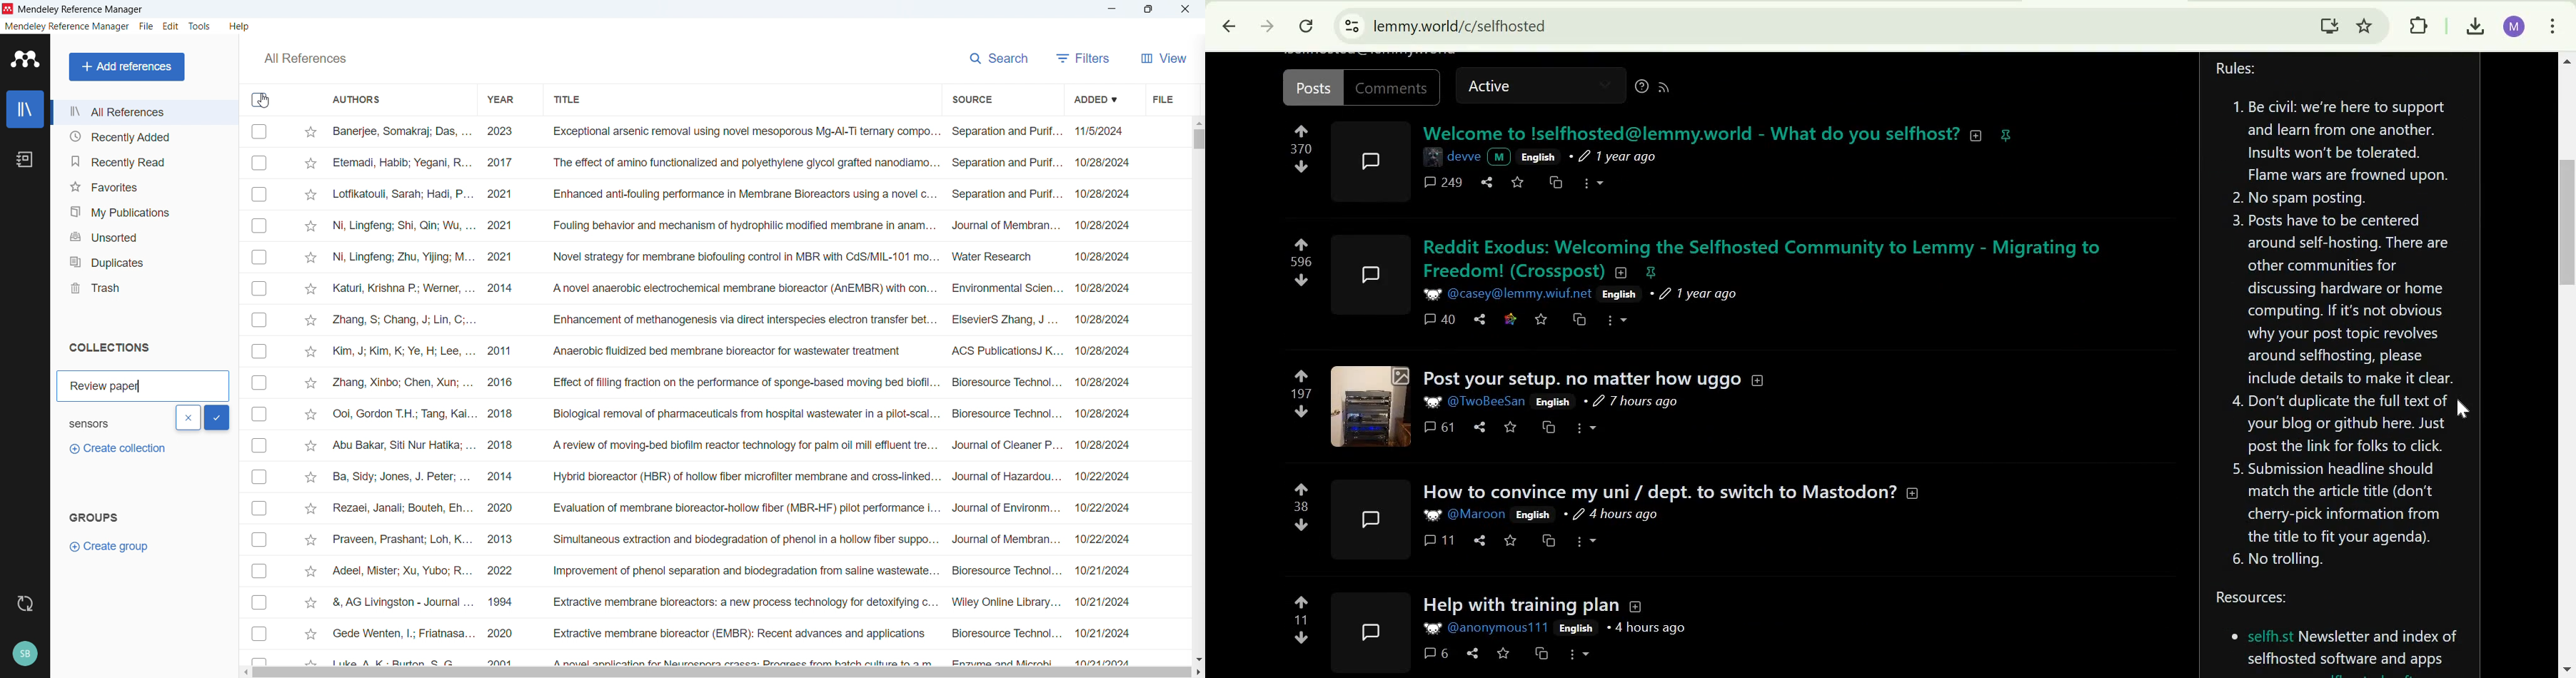  Describe the element at coordinates (1610, 514) in the screenshot. I see `4 hours ago` at that location.